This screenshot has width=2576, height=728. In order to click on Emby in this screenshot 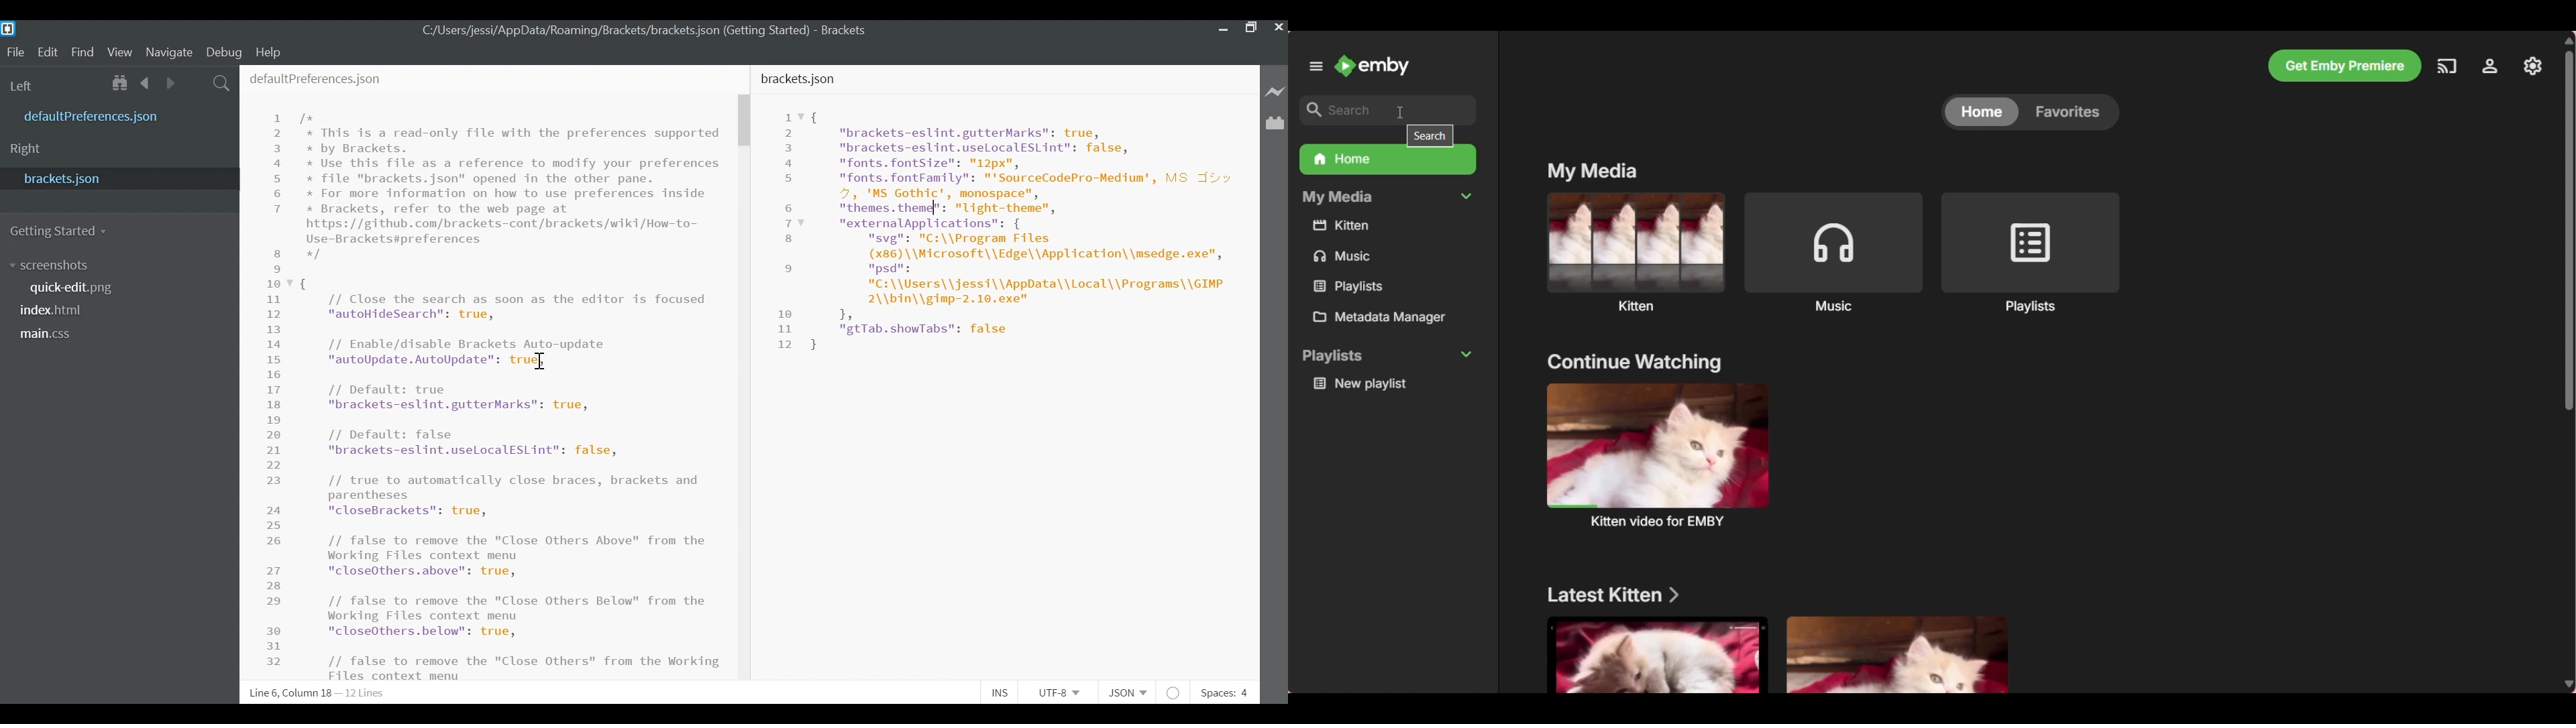, I will do `click(1373, 66)`.